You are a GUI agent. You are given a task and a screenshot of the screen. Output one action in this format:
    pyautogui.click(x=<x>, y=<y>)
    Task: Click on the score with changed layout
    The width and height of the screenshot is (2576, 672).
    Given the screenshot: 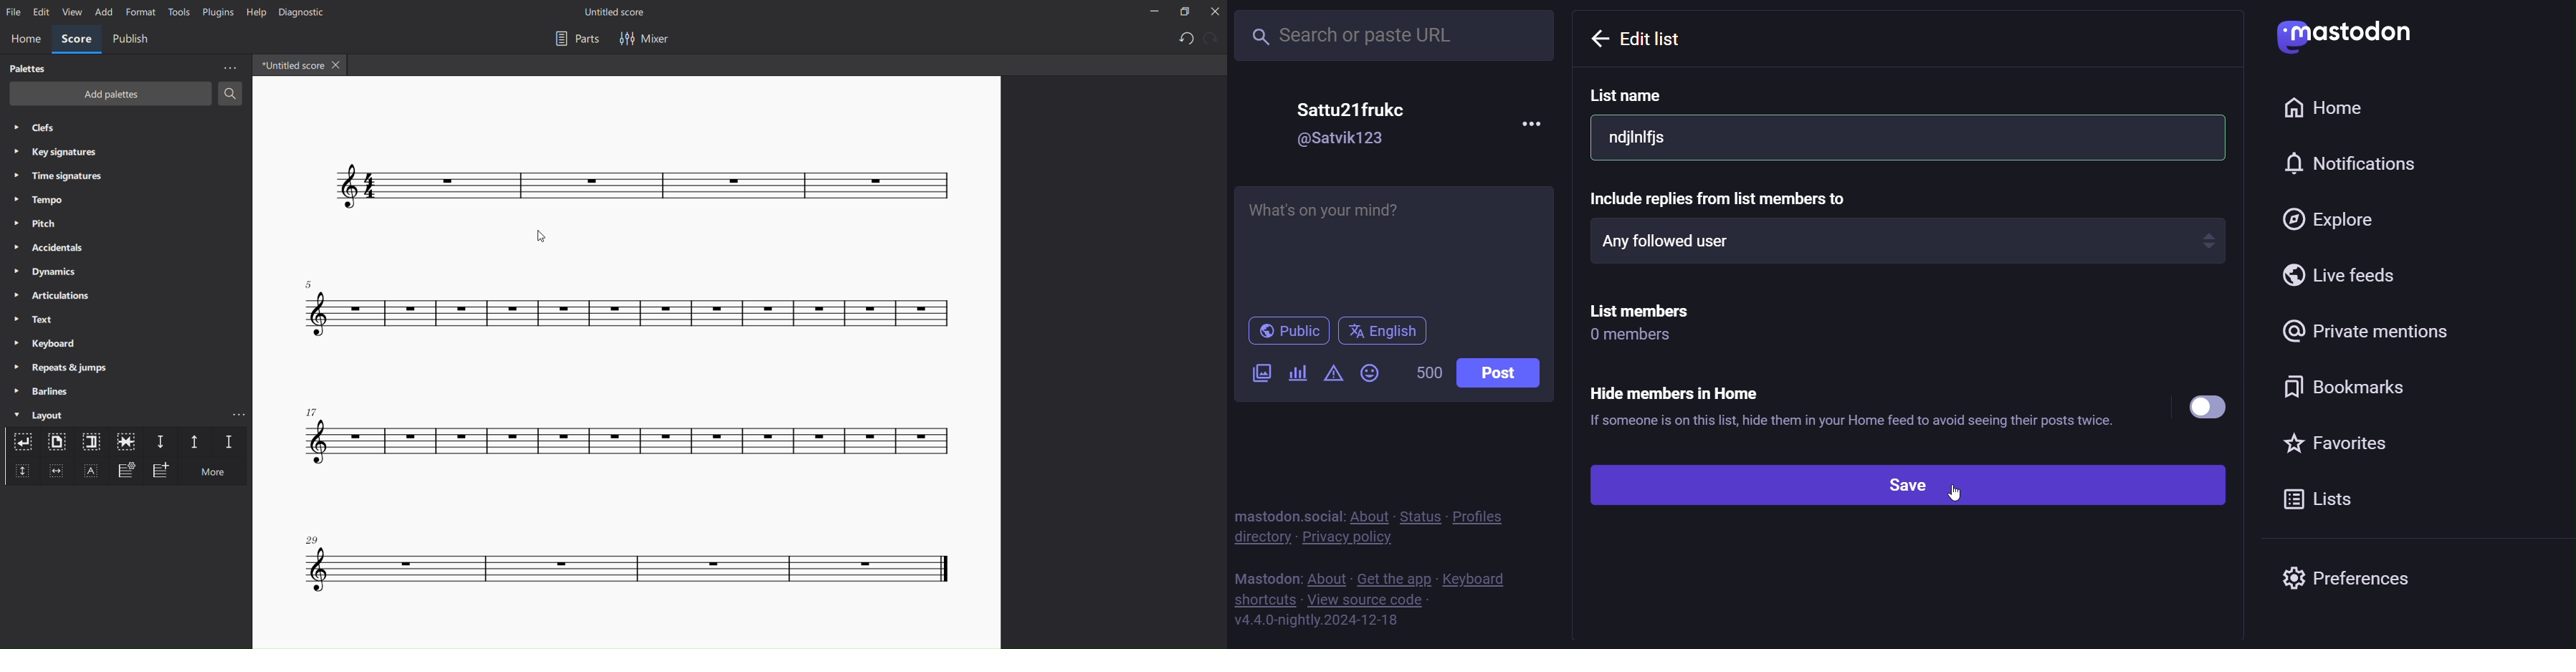 What is the action you would take?
    pyautogui.click(x=631, y=454)
    